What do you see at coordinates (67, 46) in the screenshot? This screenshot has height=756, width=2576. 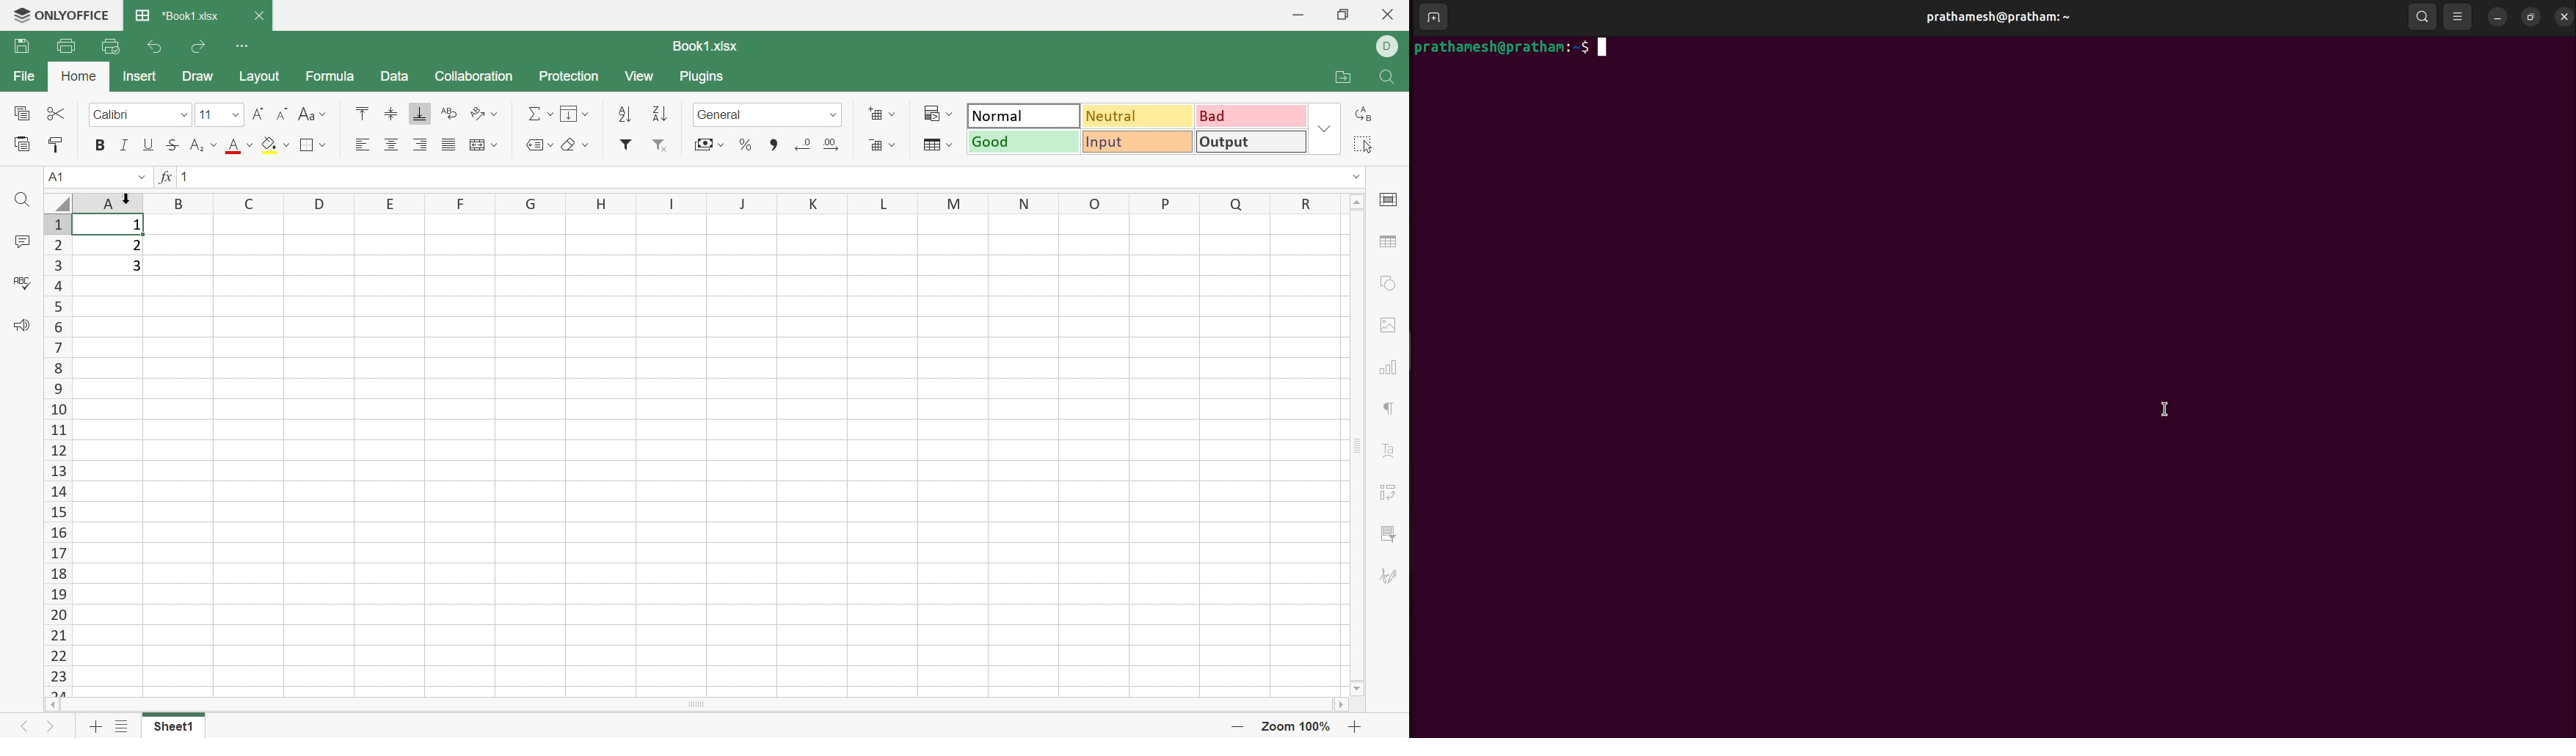 I see `Print file` at bounding box center [67, 46].